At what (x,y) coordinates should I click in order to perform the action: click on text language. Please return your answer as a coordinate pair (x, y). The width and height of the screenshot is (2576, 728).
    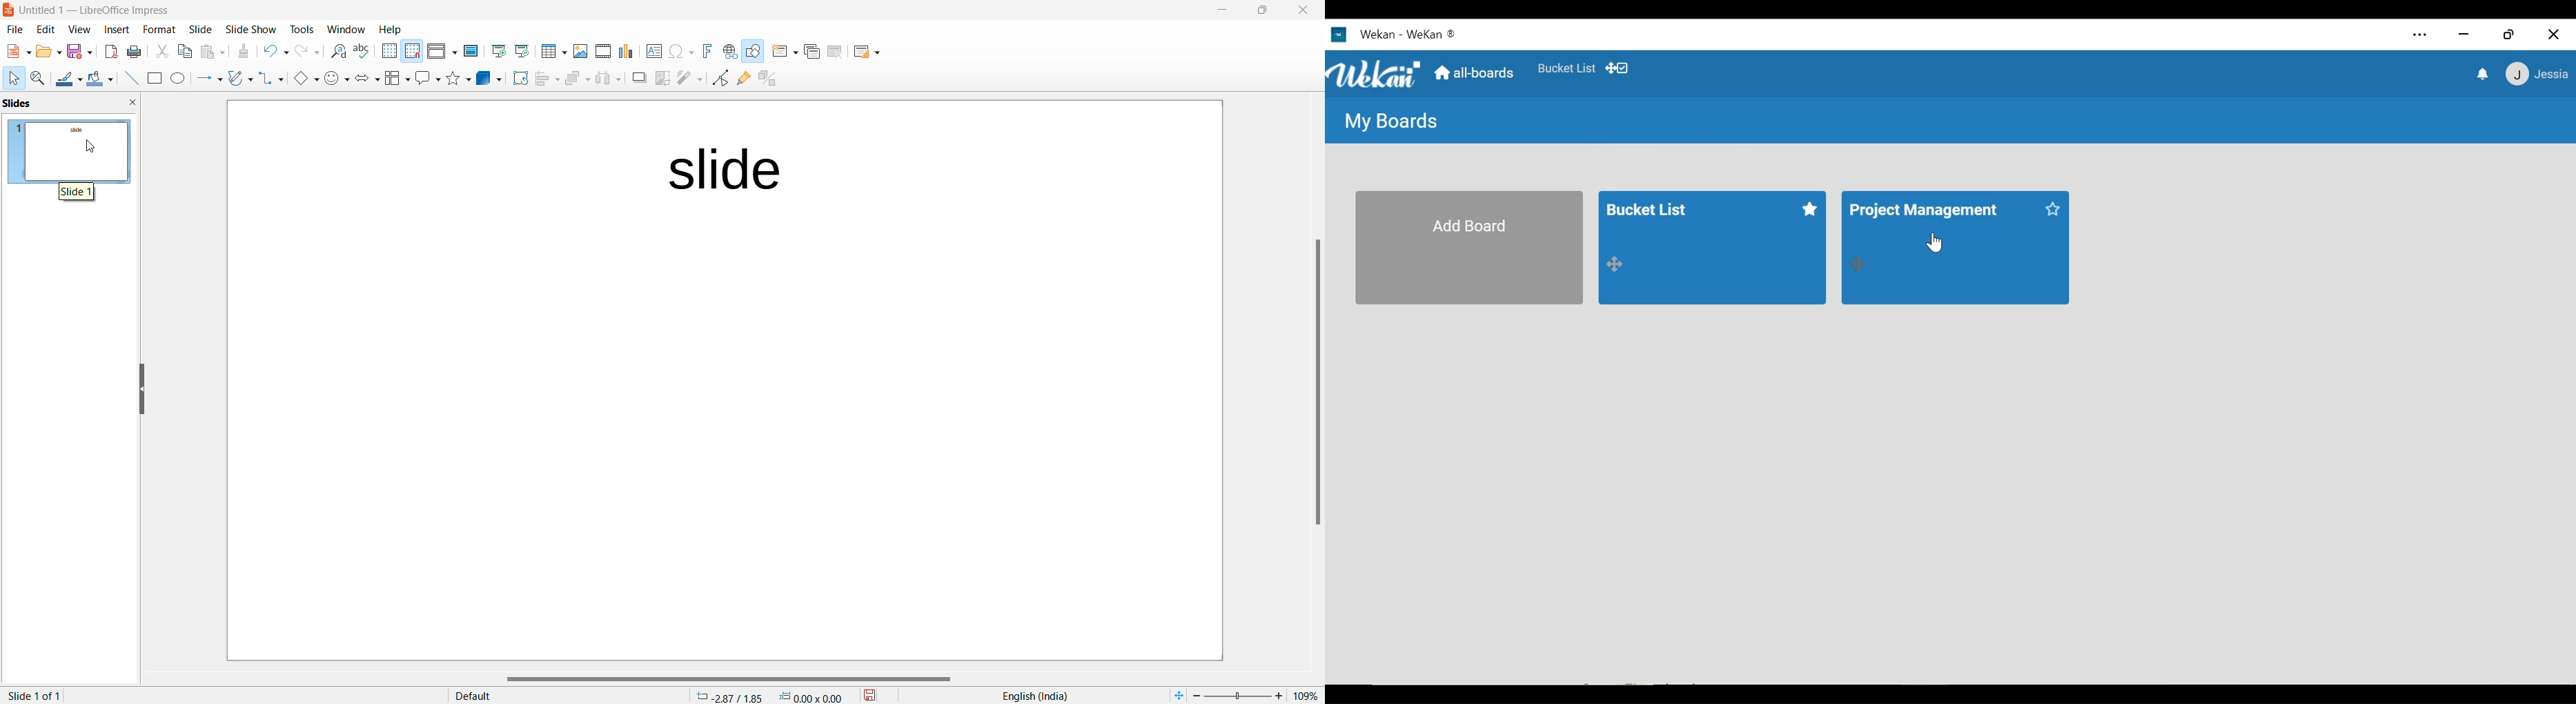
    Looking at the image, I should click on (1039, 695).